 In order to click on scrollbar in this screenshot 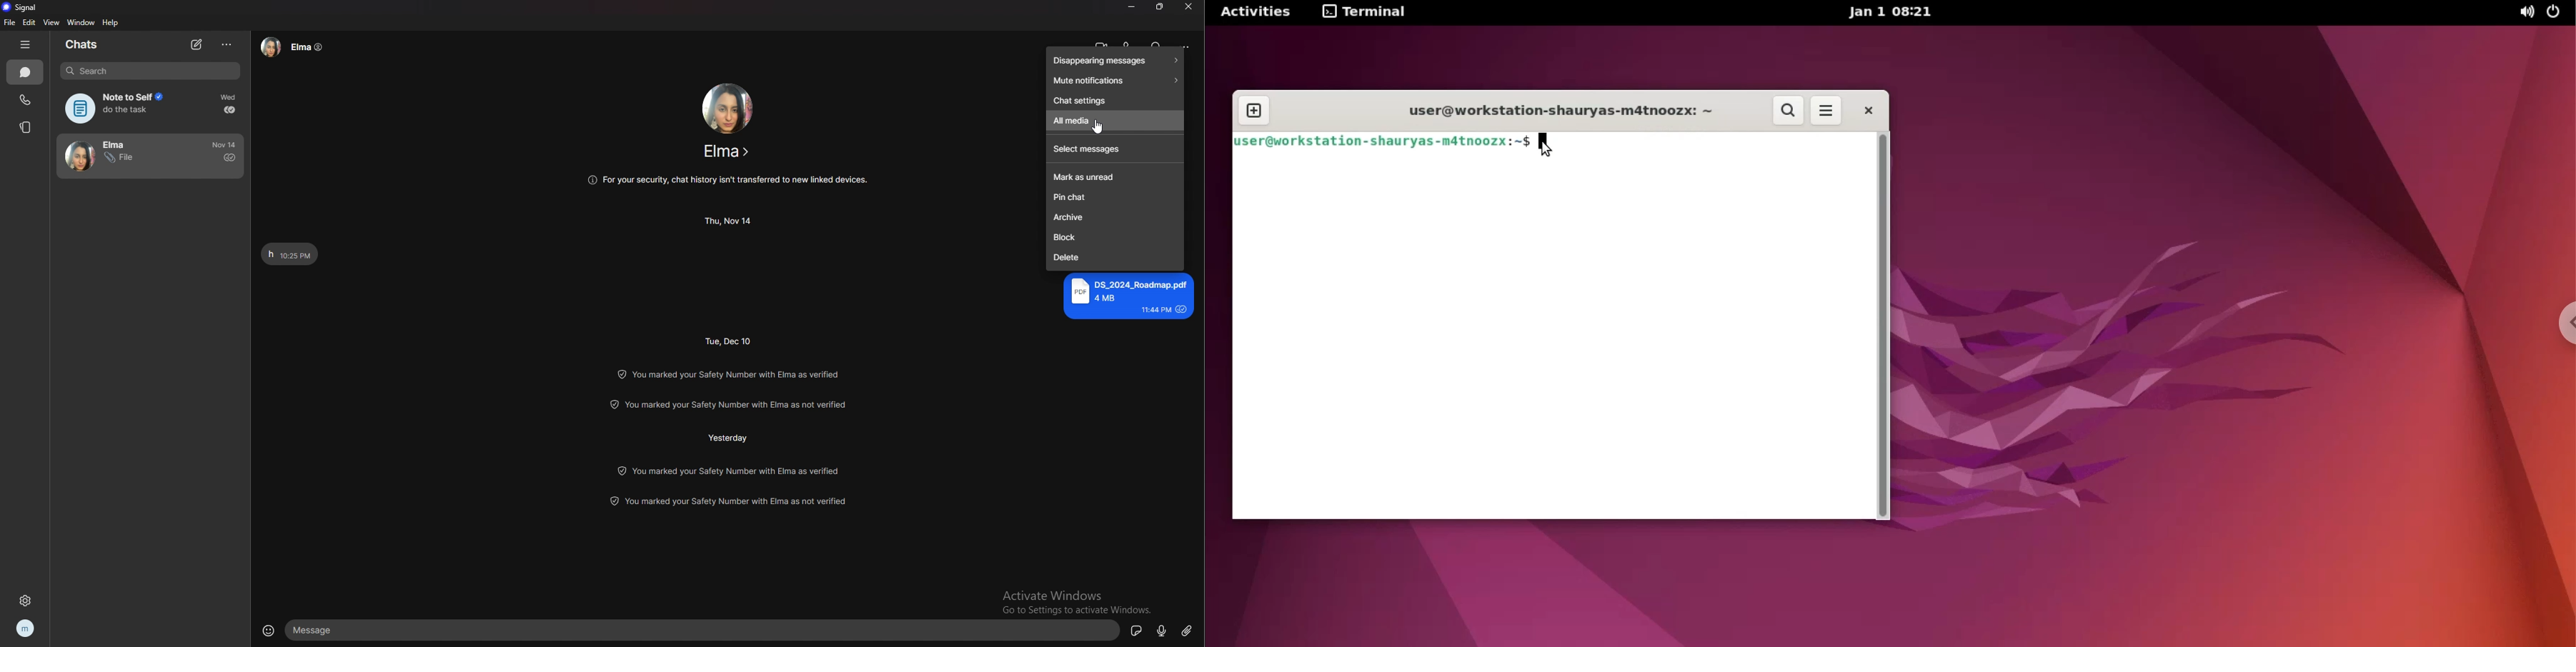, I will do `click(1884, 326)`.